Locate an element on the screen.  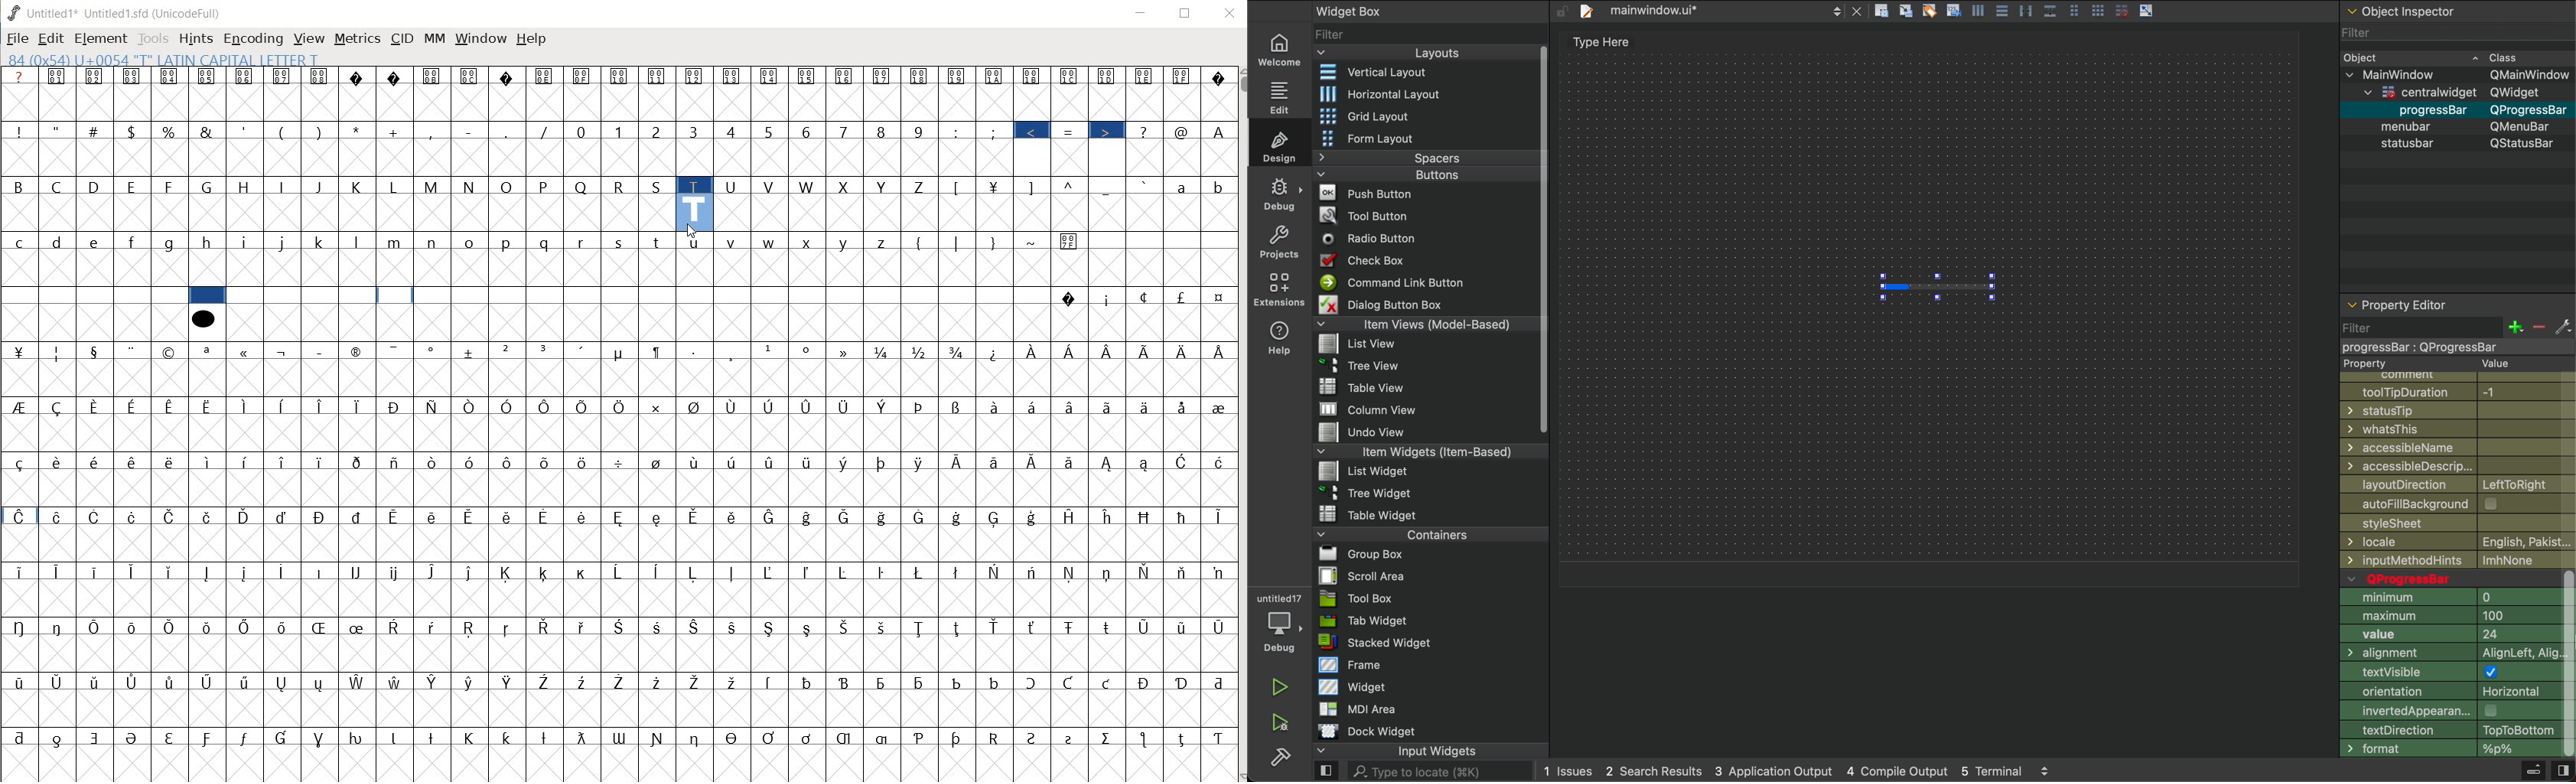
mm is located at coordinates (434, 39).